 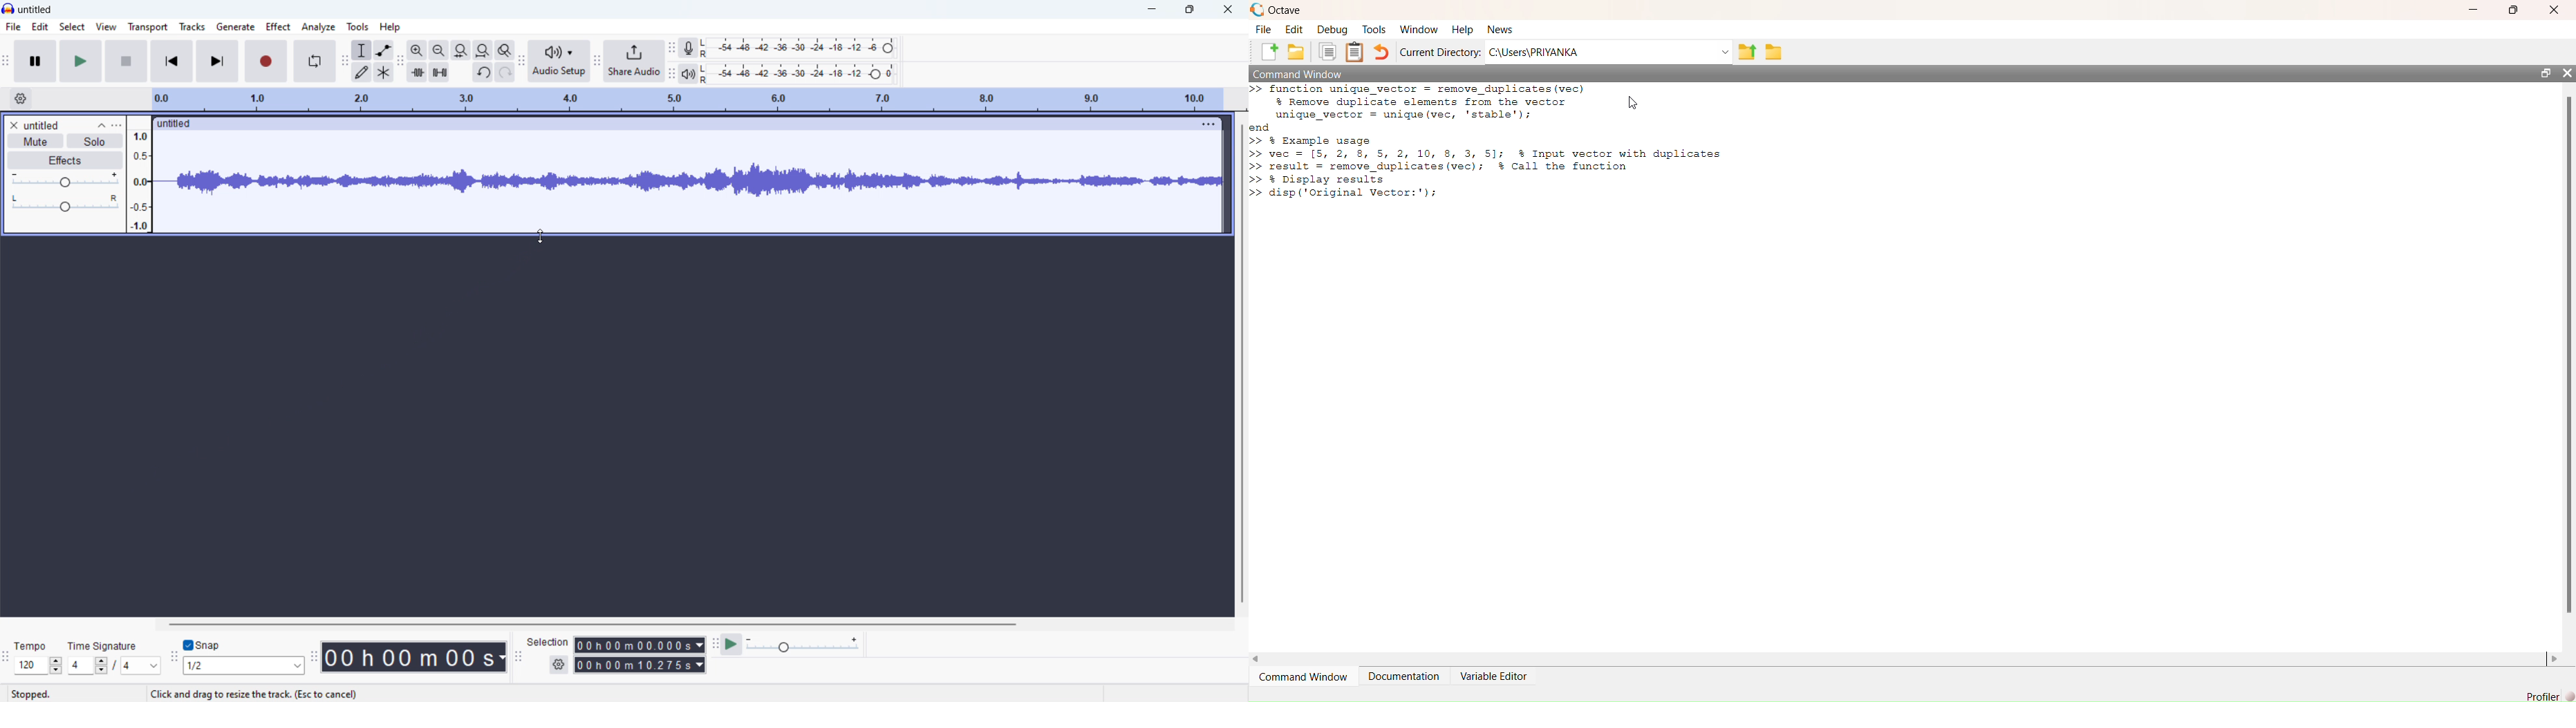 I want to click on edit, so click(x=1294, y=30).